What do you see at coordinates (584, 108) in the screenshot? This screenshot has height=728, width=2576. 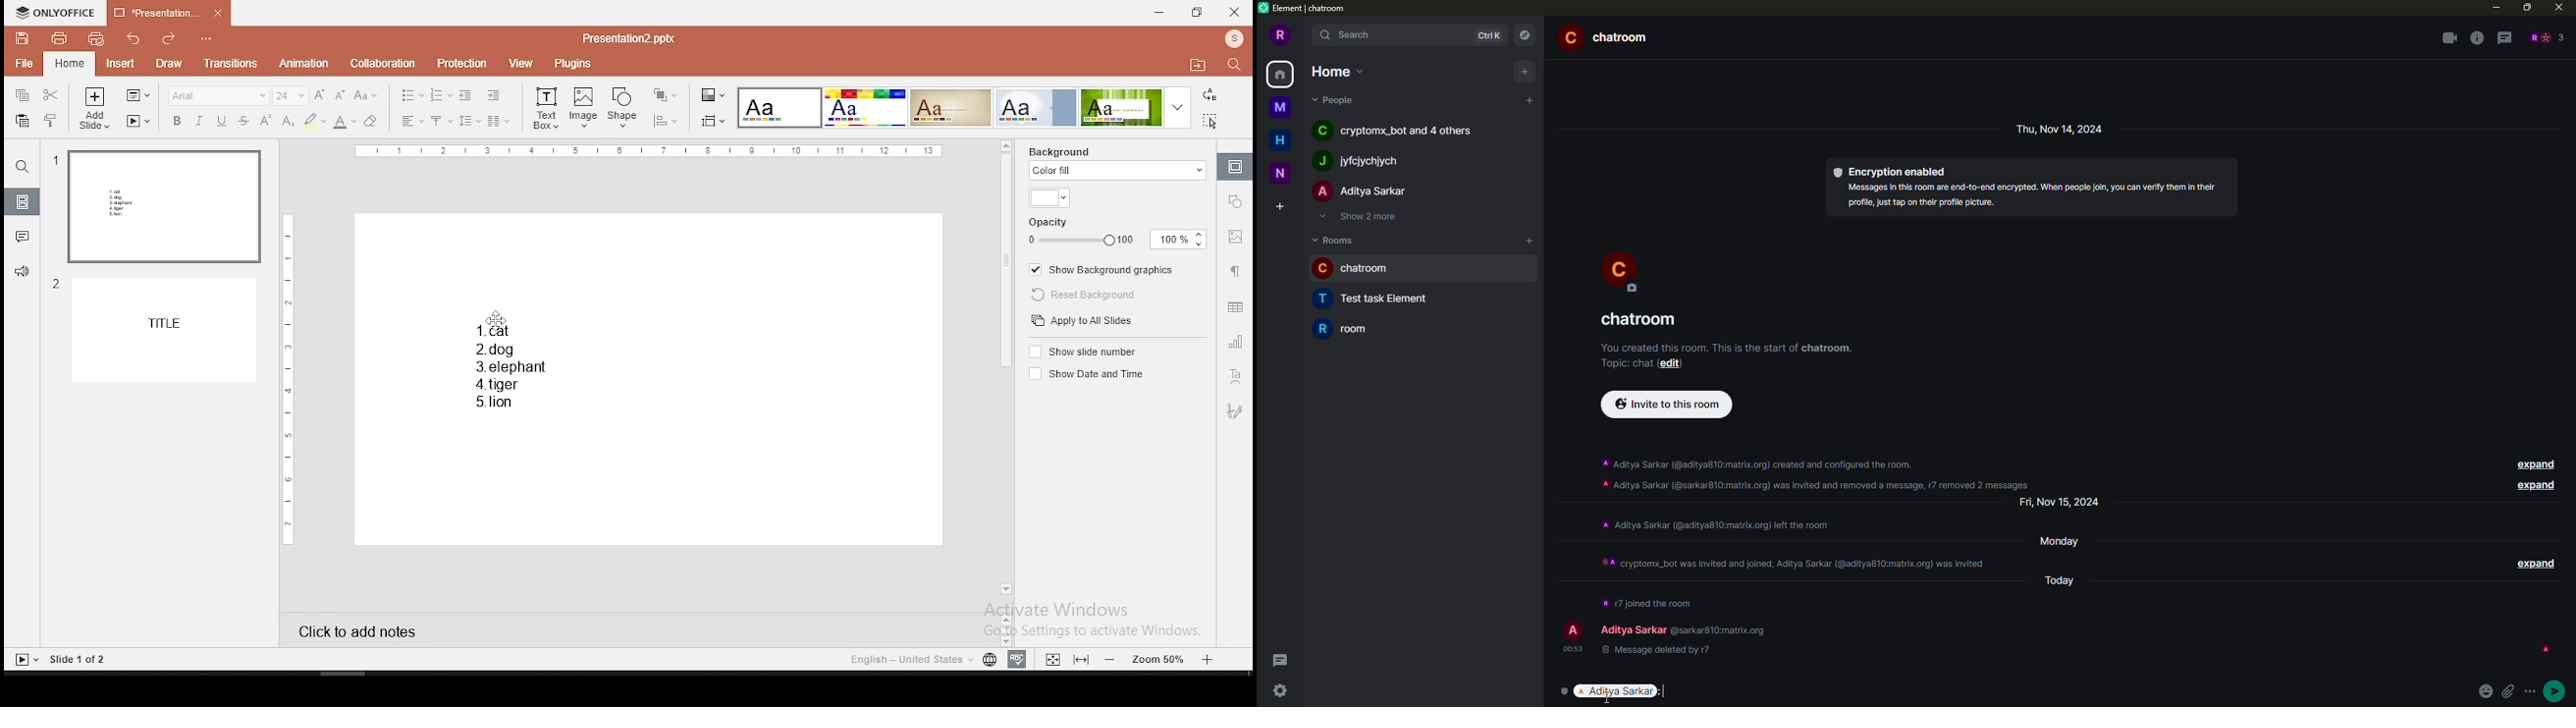 I see `image` at bounding box center [584, 108].